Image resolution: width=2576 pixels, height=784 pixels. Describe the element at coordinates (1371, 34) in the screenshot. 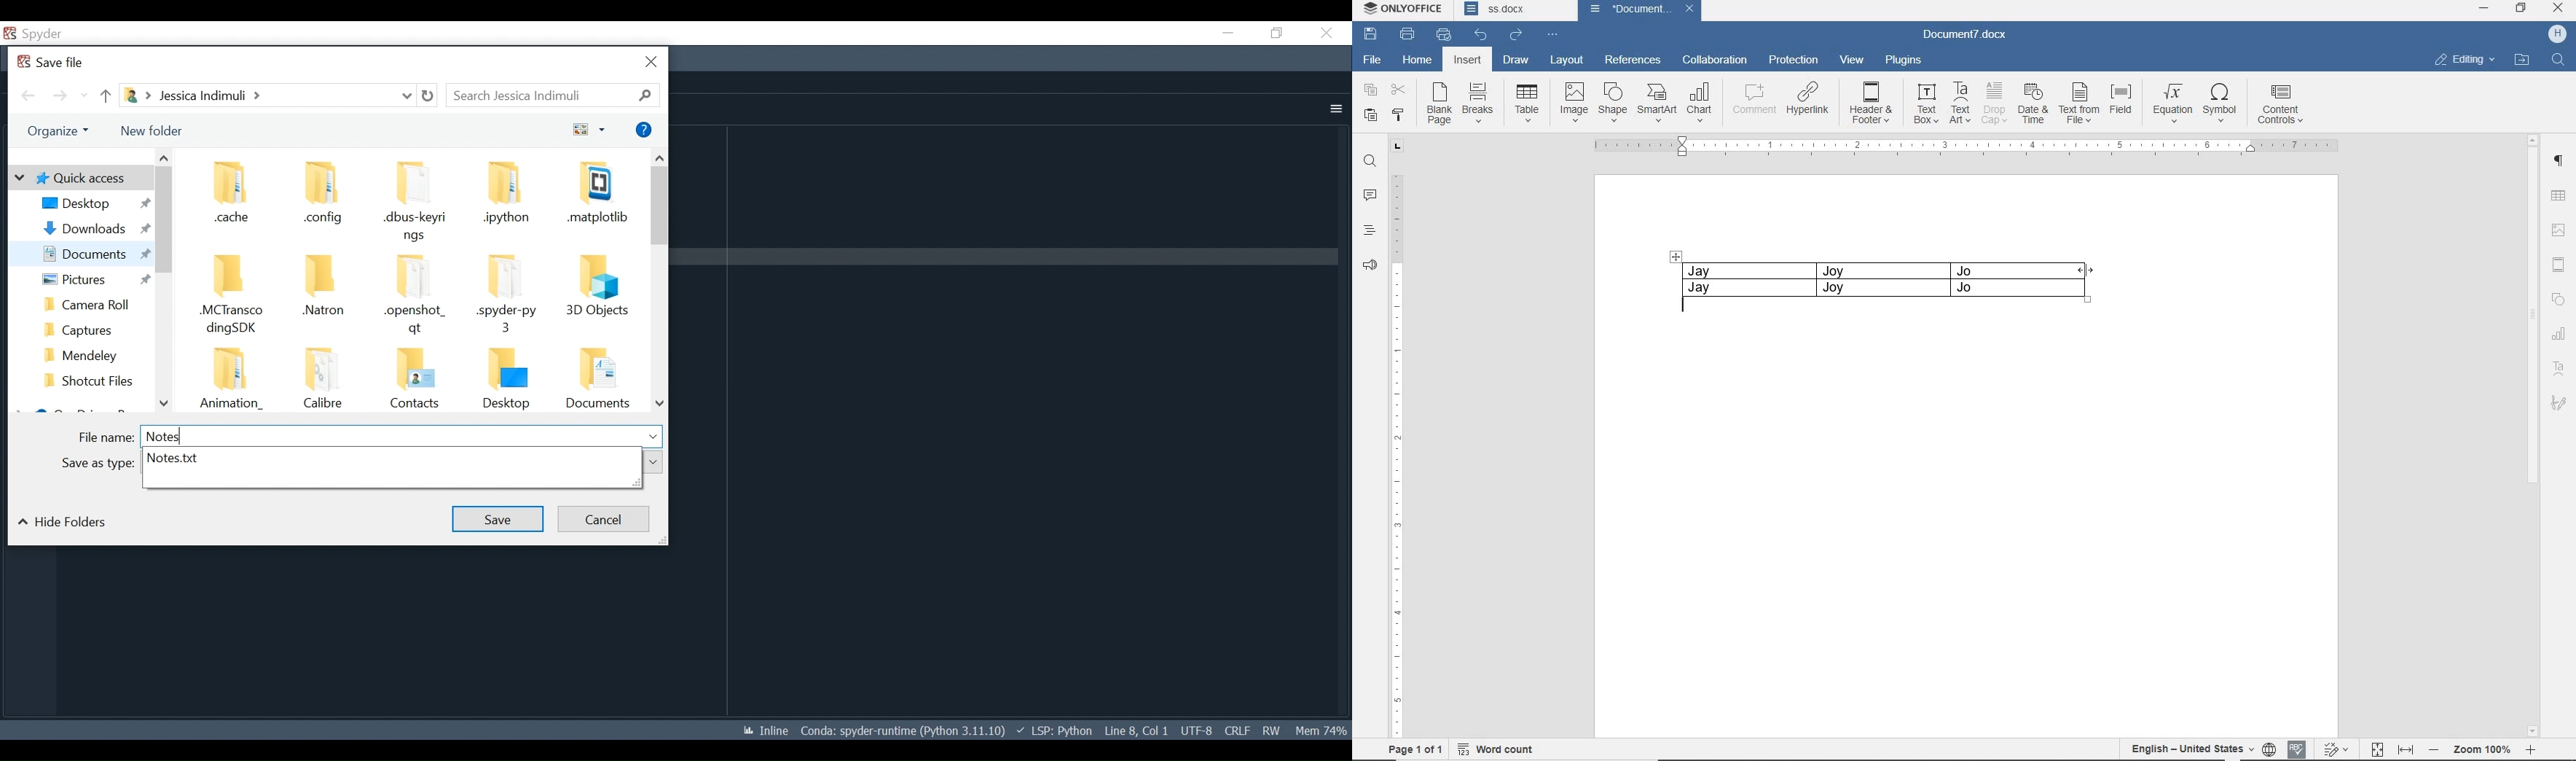

I see `SAVE` at that location.